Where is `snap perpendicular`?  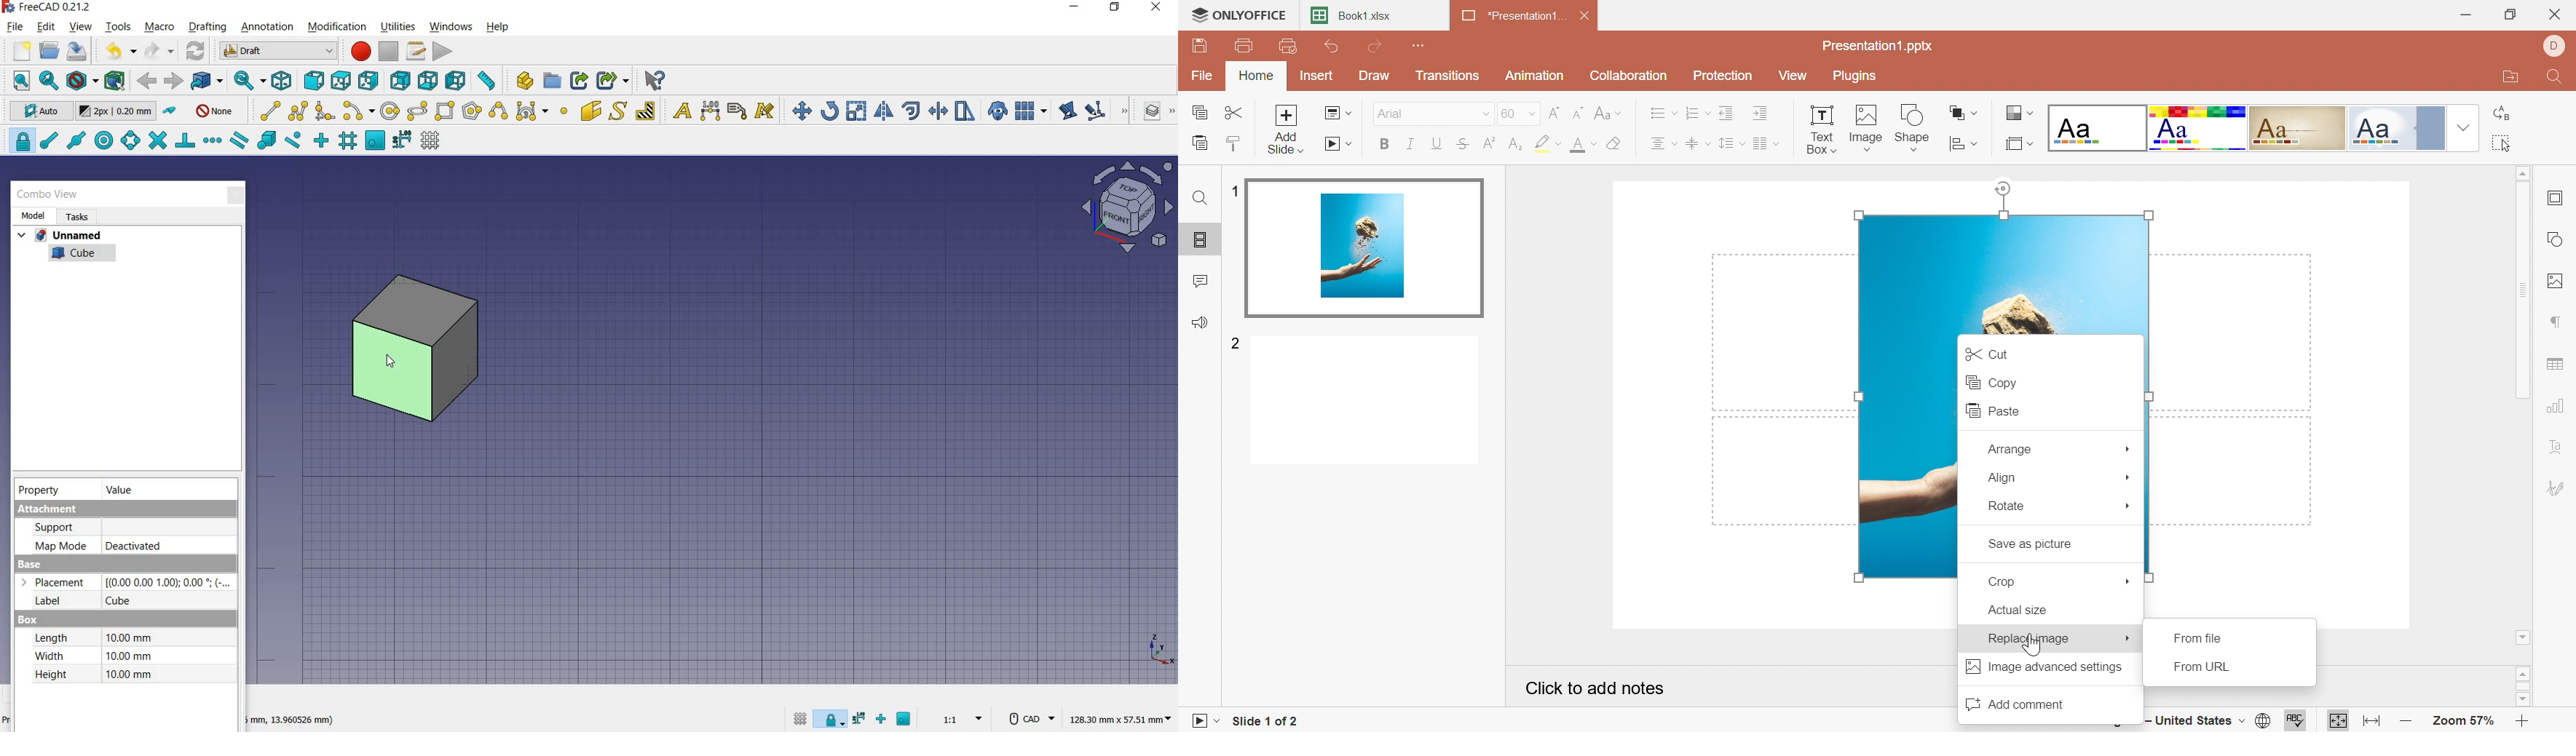 snap perpendicular is located at coordinates (186, 141).